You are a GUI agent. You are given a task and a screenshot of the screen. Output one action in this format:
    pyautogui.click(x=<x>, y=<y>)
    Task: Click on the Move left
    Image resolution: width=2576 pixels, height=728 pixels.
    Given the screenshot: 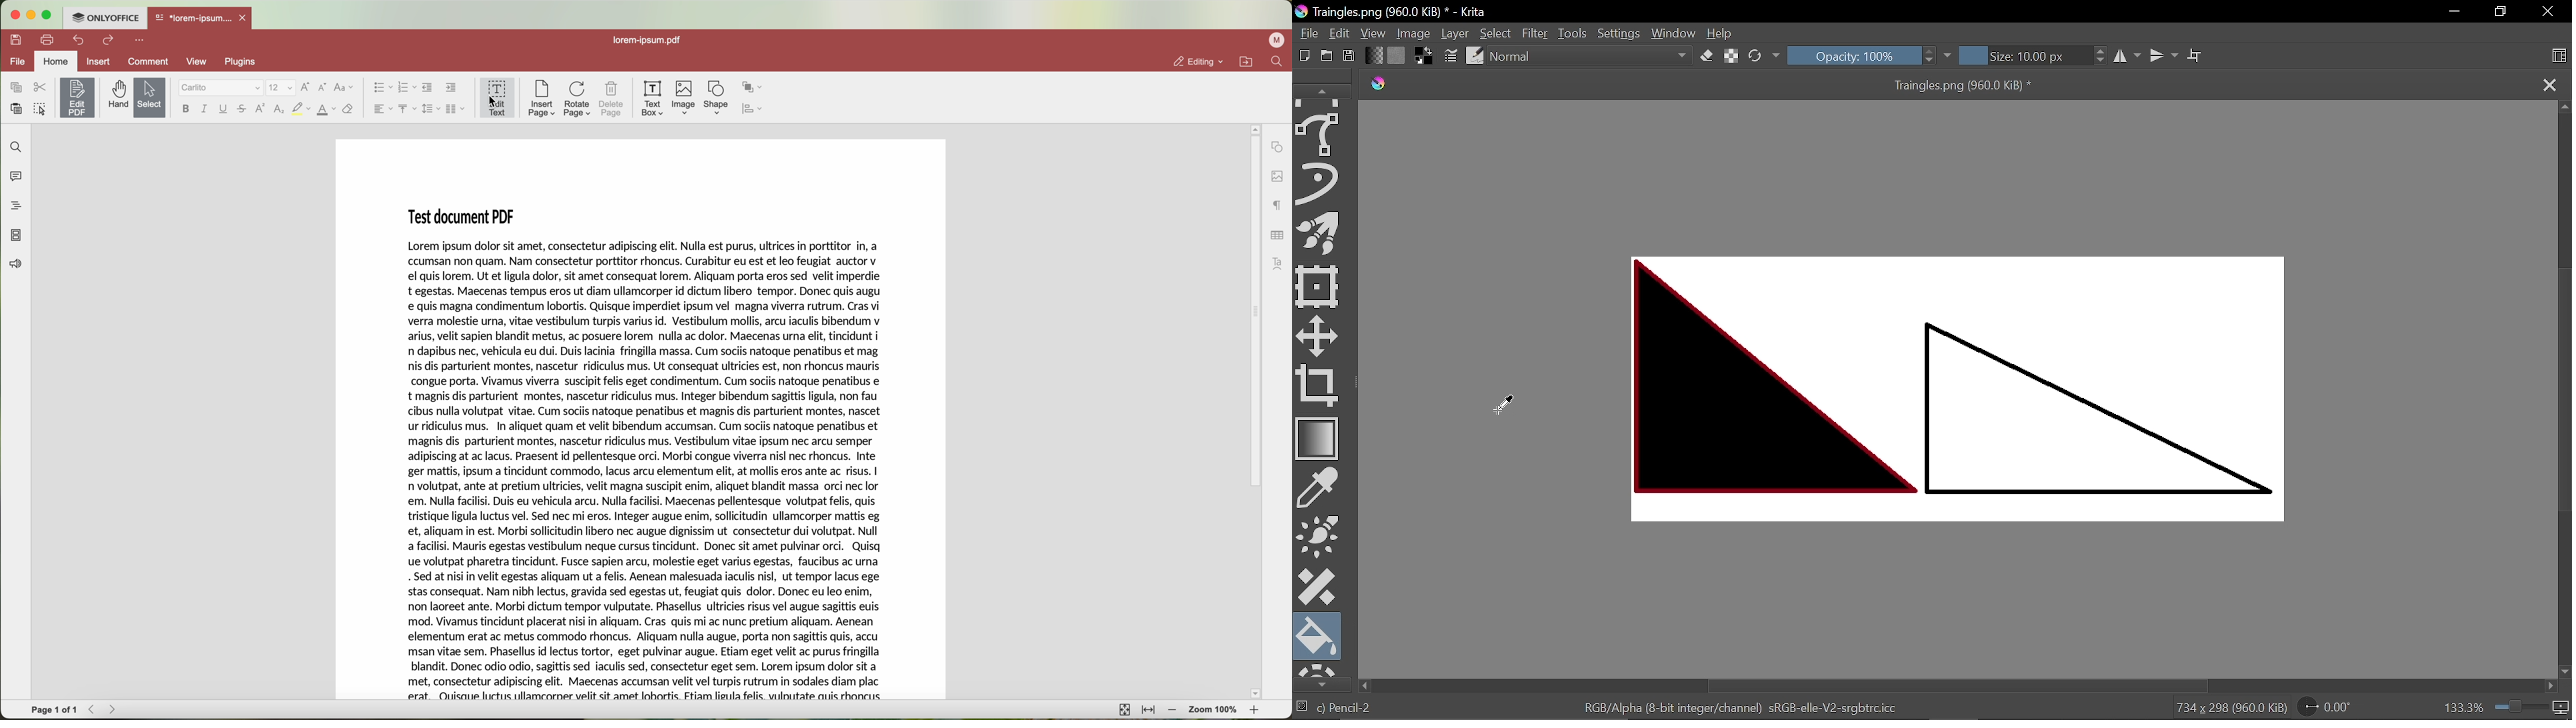 What is the action you would take?
    pyautogui.click(x=1366, y=686)
    